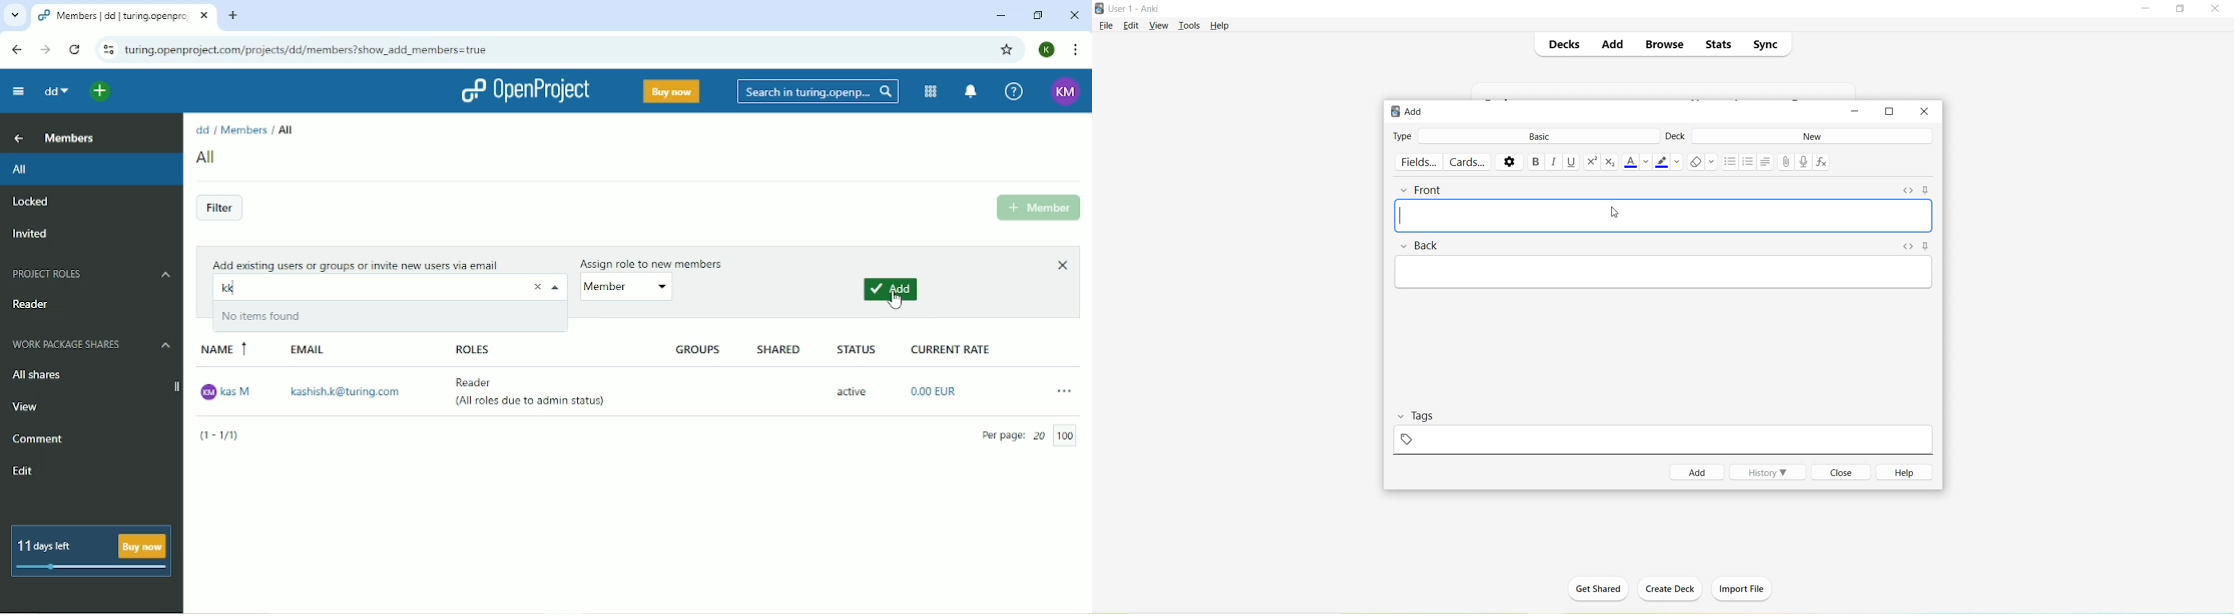 This screenshot has height=616, width=2240. I want to click on All, so click(285, 129).